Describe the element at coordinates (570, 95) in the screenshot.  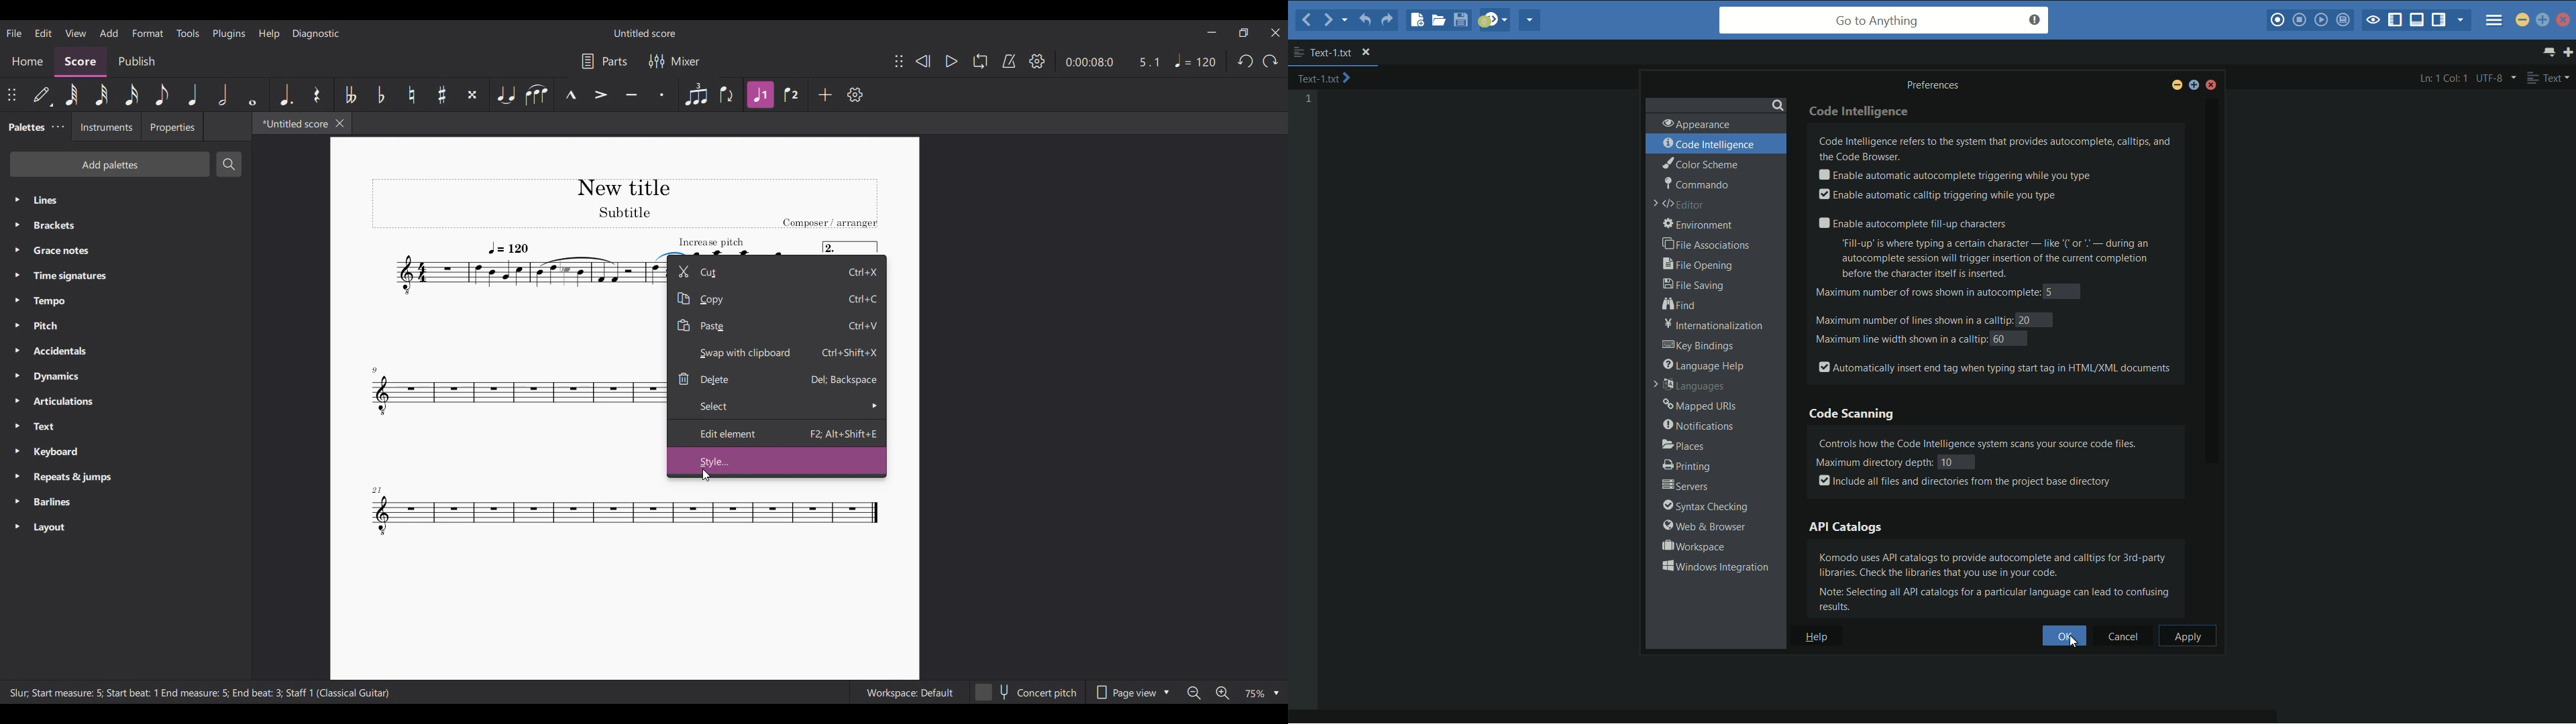
I see `Marcato` at that location.